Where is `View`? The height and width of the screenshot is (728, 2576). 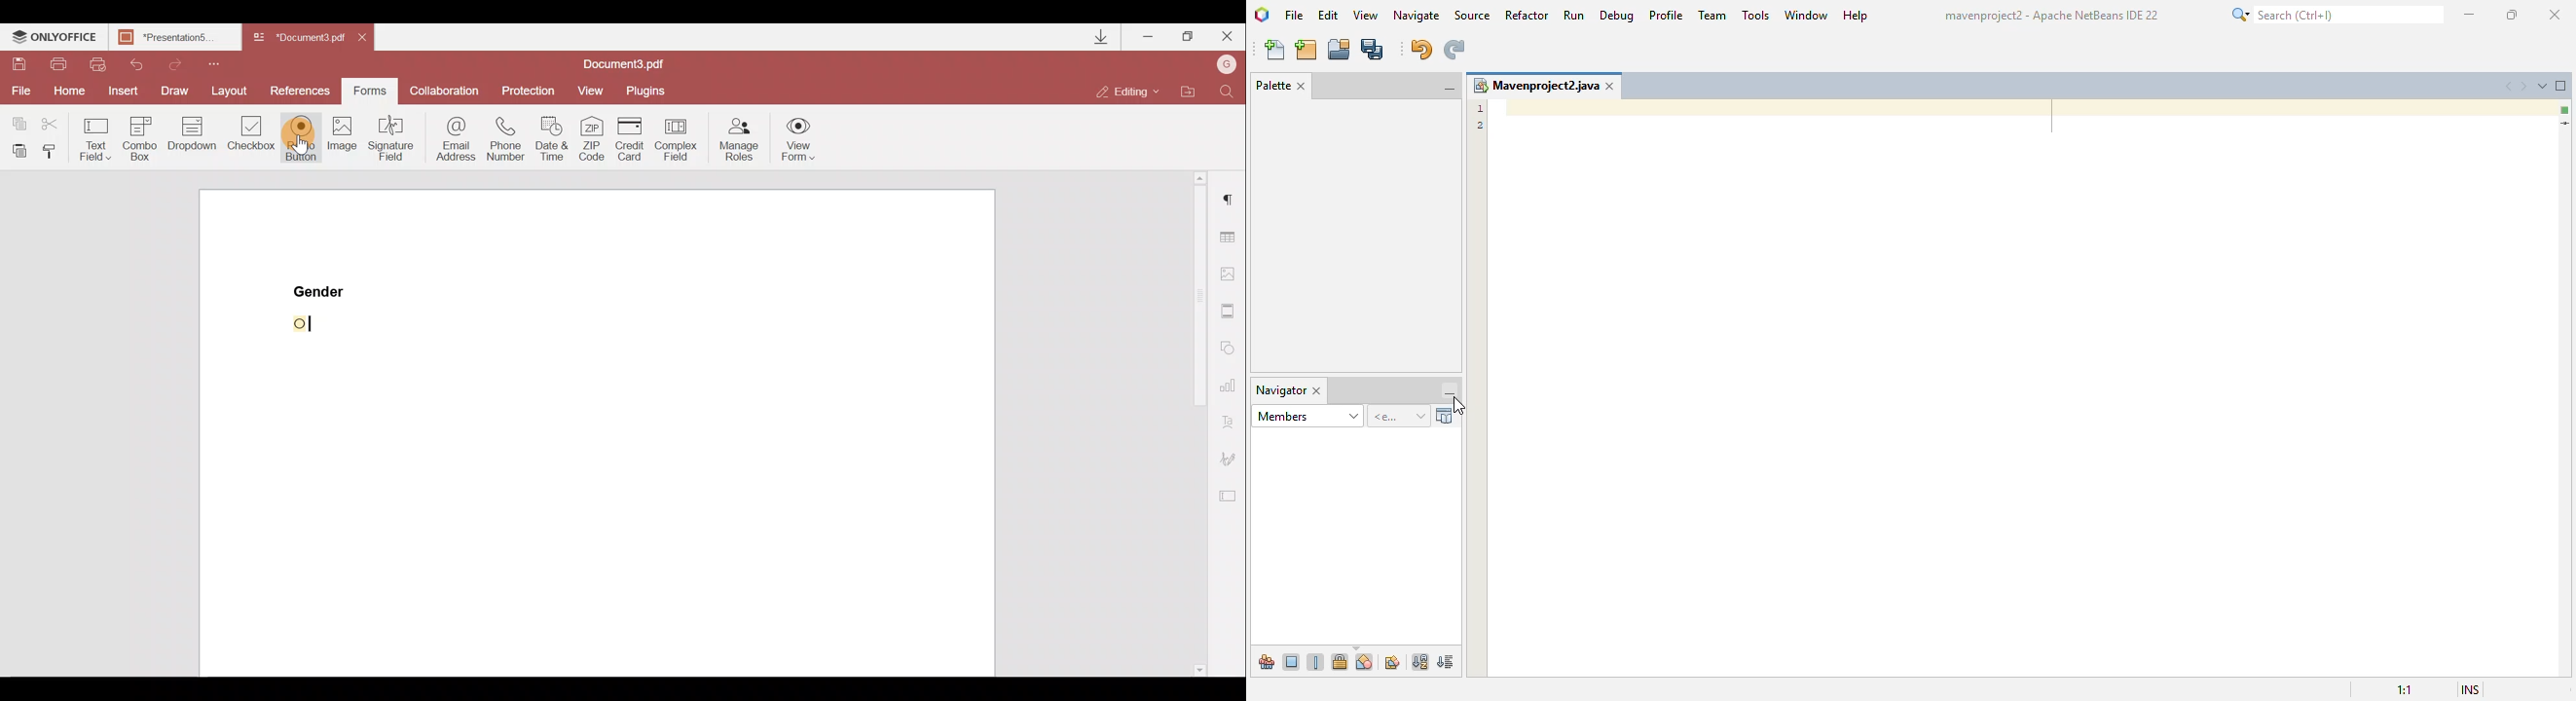 View is located at coordinates (596, 89).